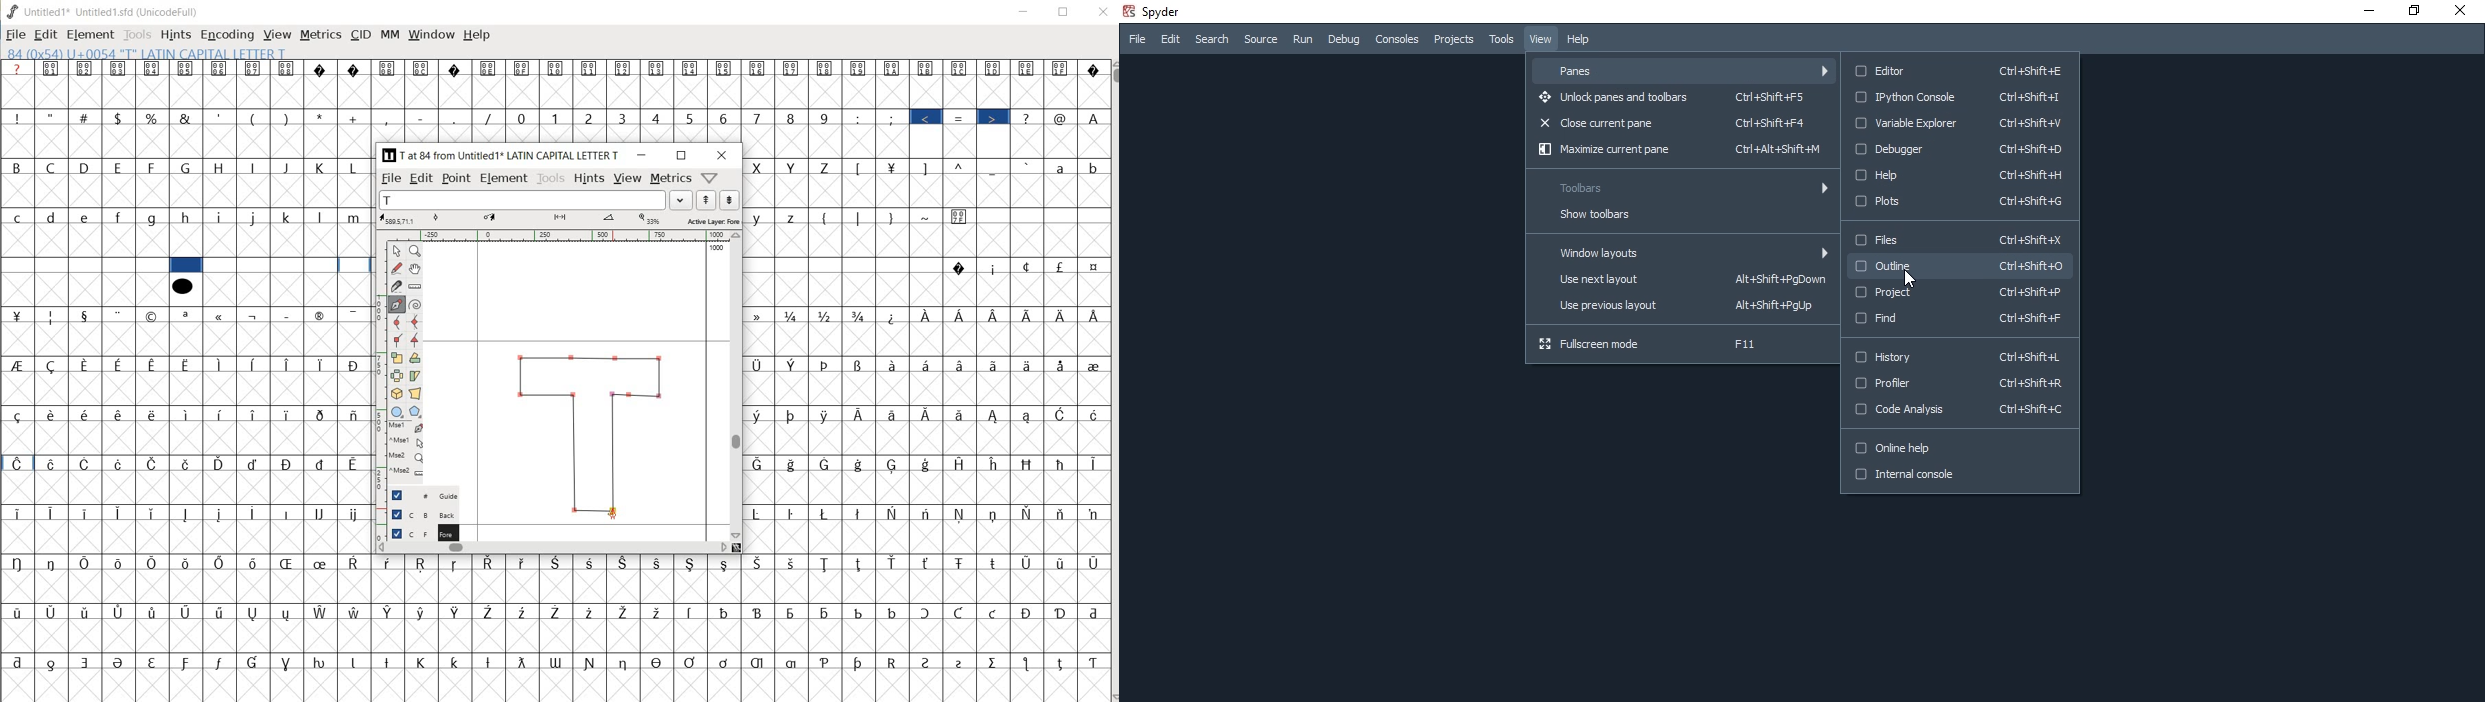 The height and width of the screenshot is (728, 2492). Describe the element at coordinates (896, 415) in the screenshot. I see `Symbol` at that location.